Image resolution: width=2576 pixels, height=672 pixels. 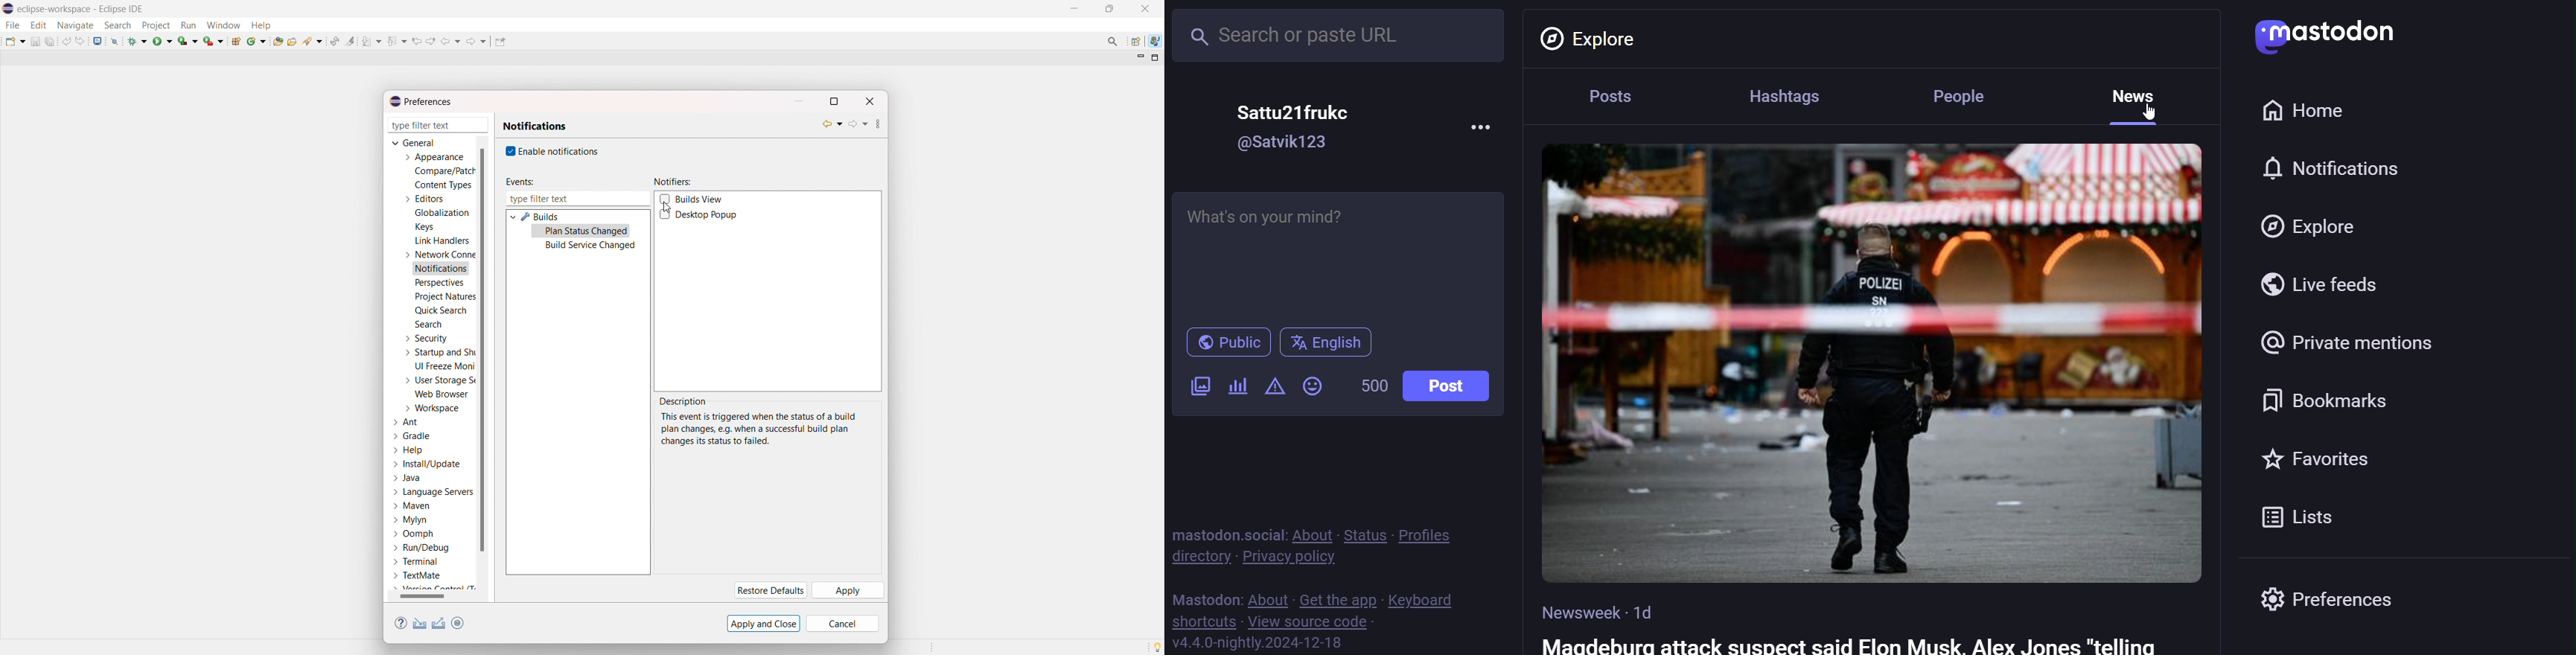 I want to click on 500, so click(x=1374, y=387).